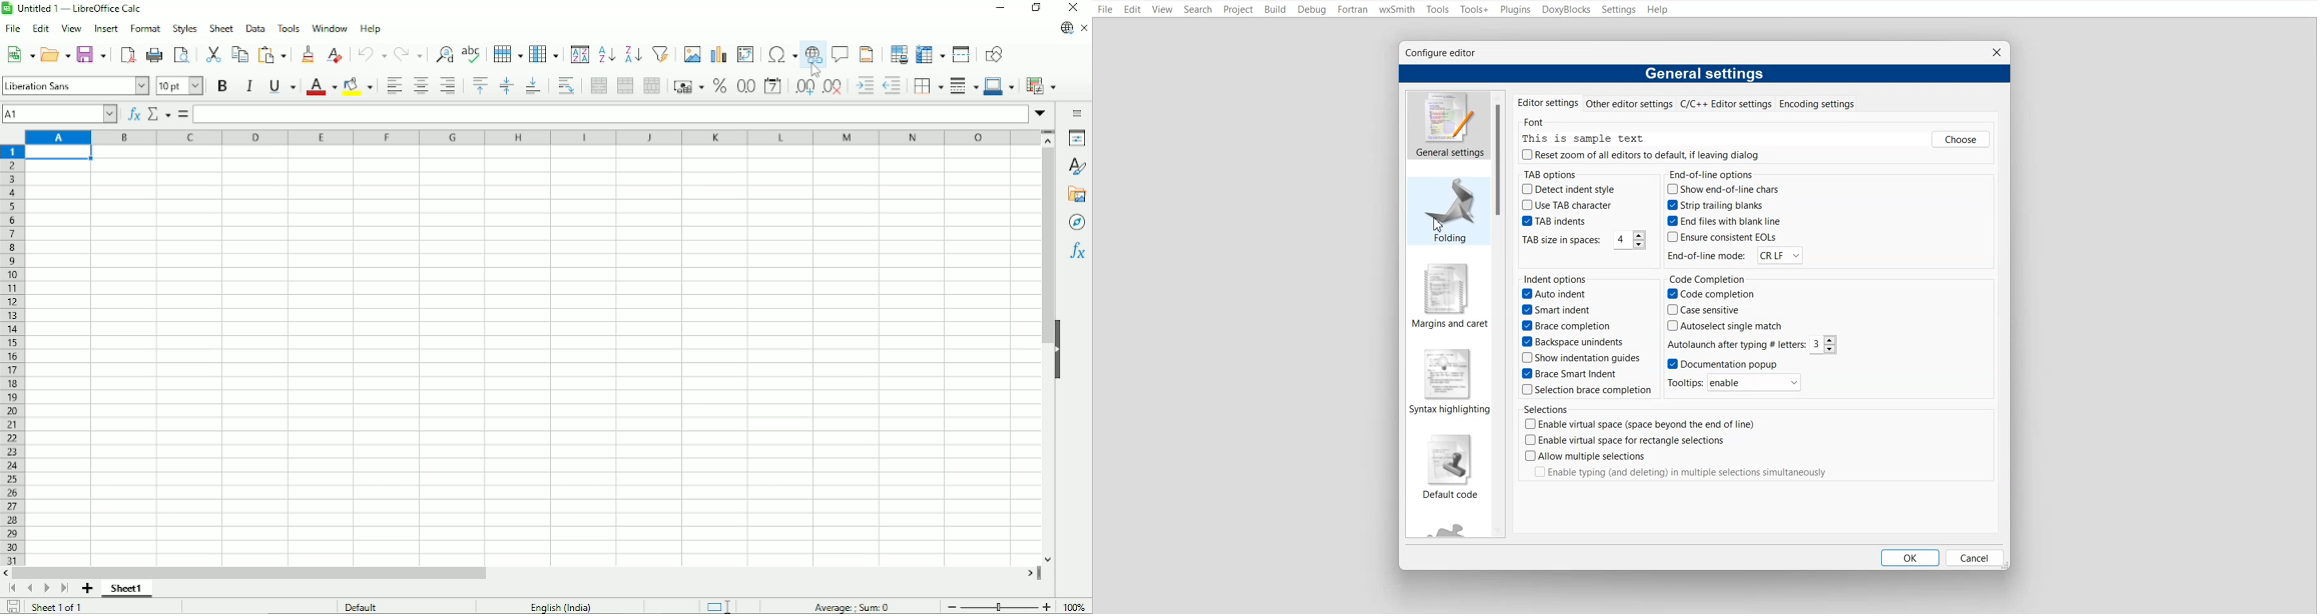 The height and width of the screenshot is (616, 2324). I want to click on sheet, so click(222, 28).